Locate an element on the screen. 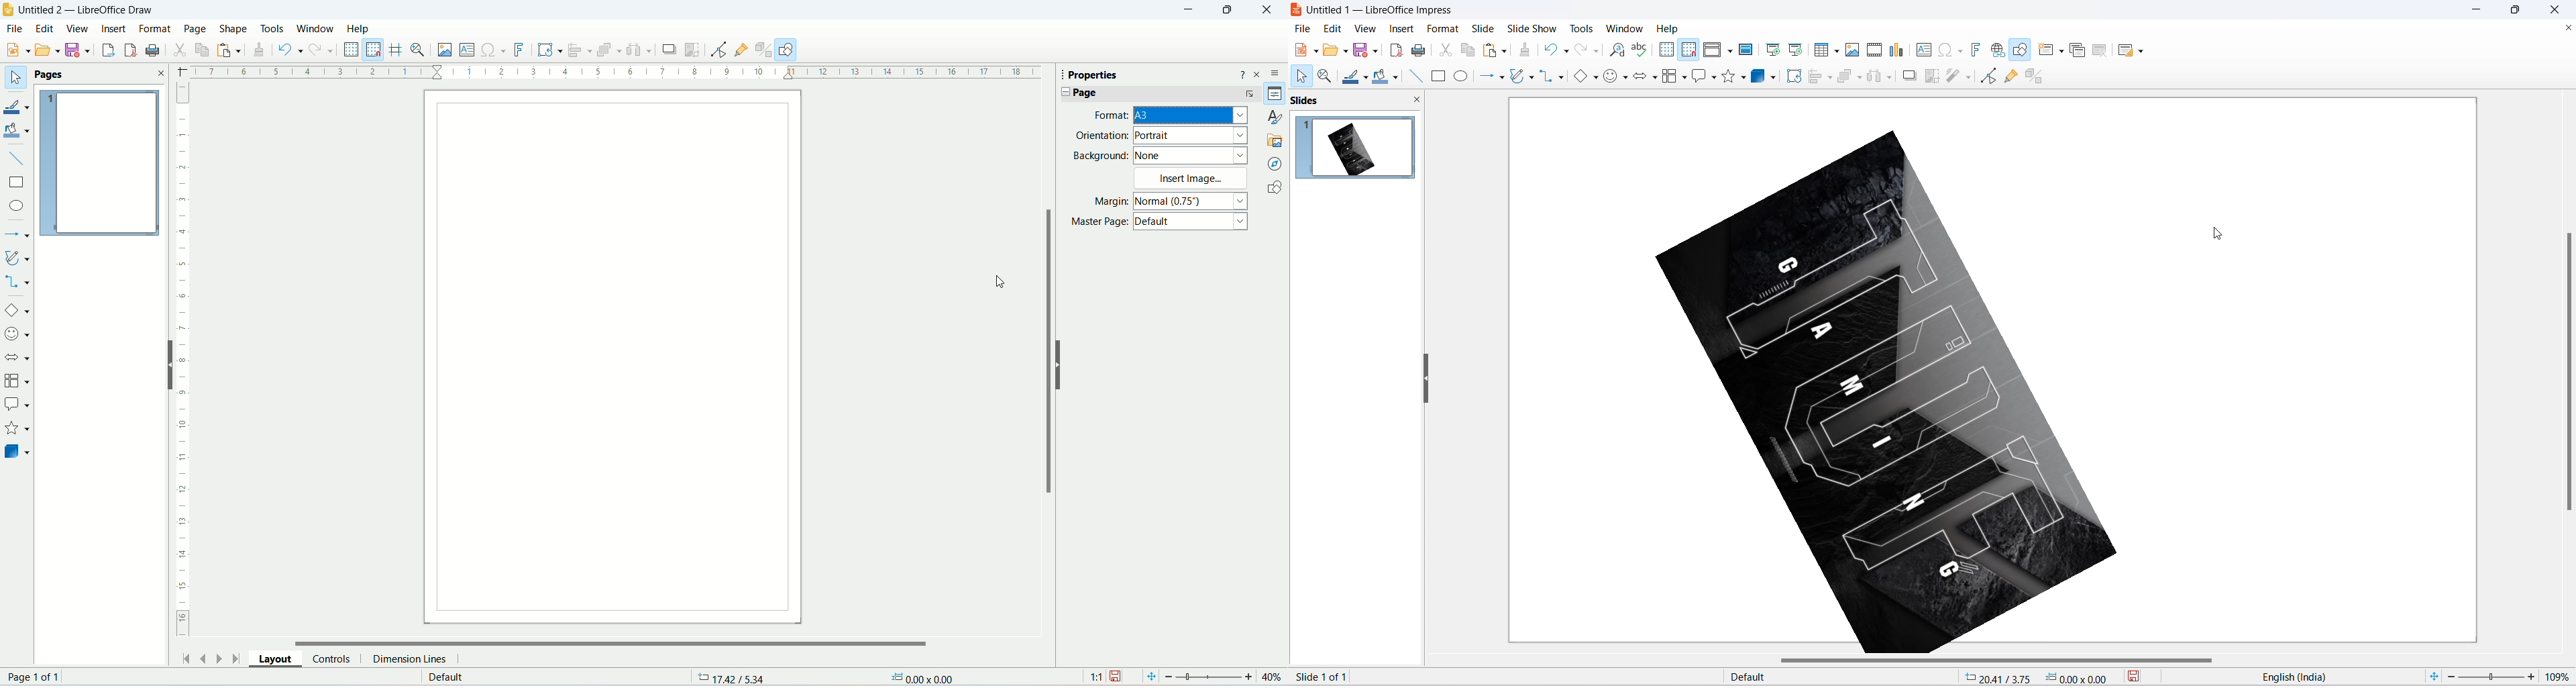  3d object is located at coordinates (1766, 77).